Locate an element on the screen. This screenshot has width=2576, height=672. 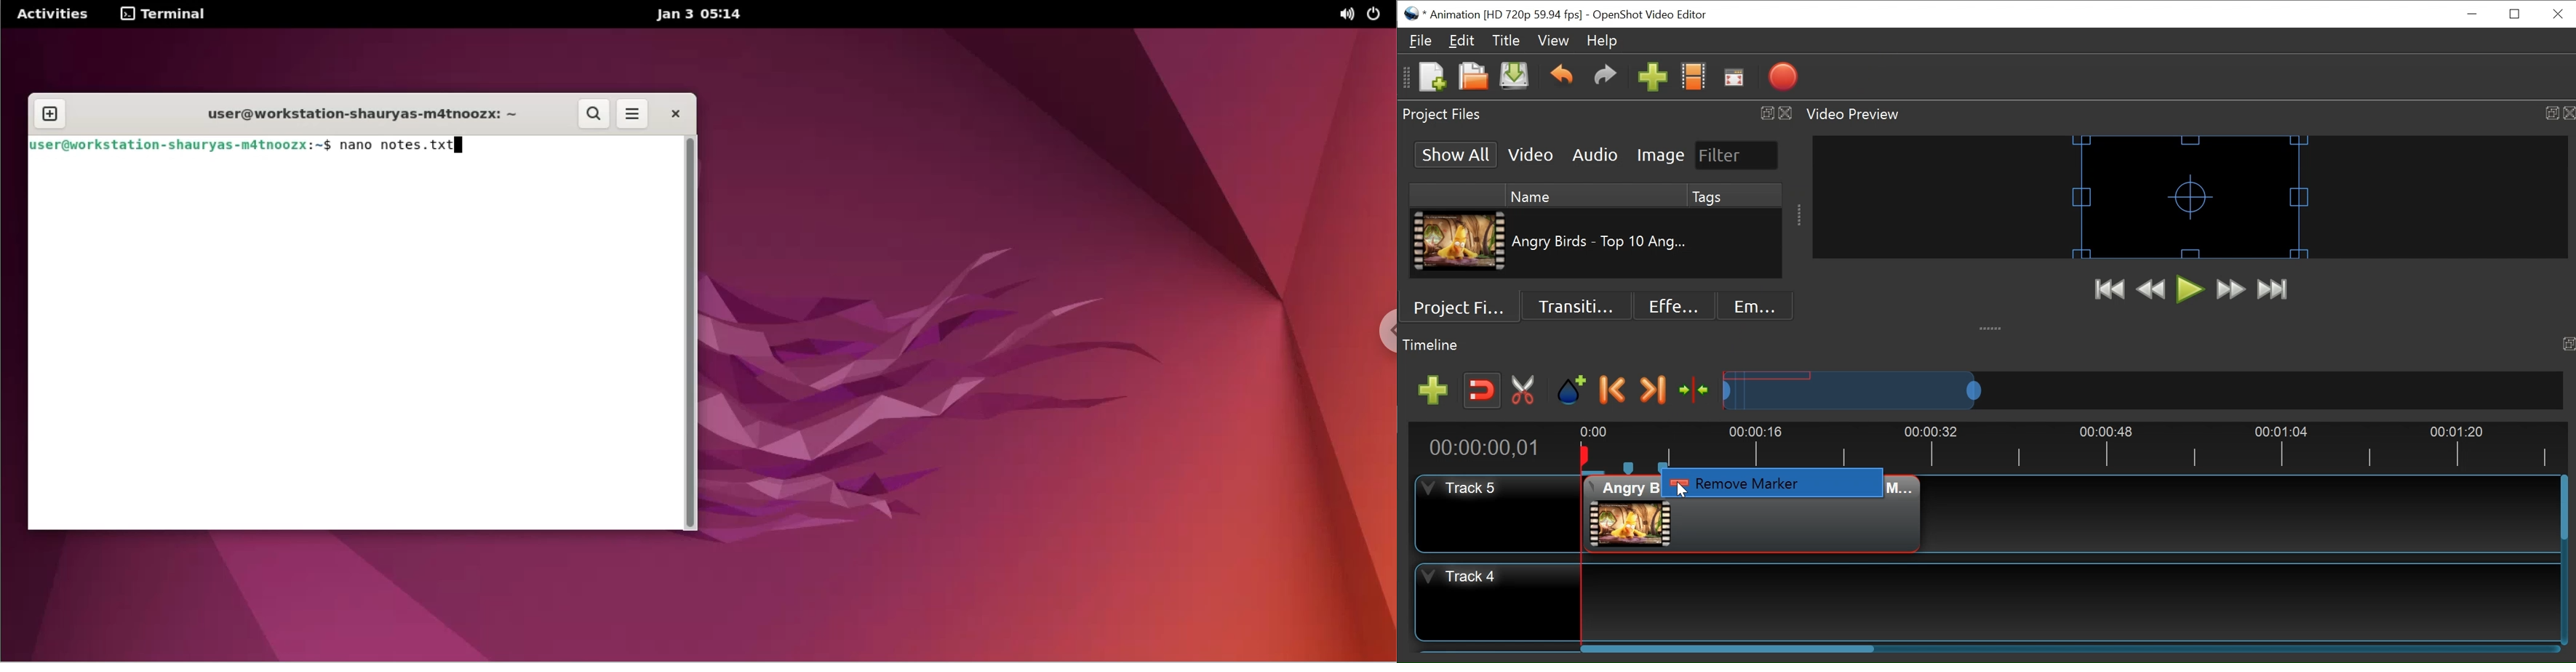
Track Header is located at coordinates (1499, 513).